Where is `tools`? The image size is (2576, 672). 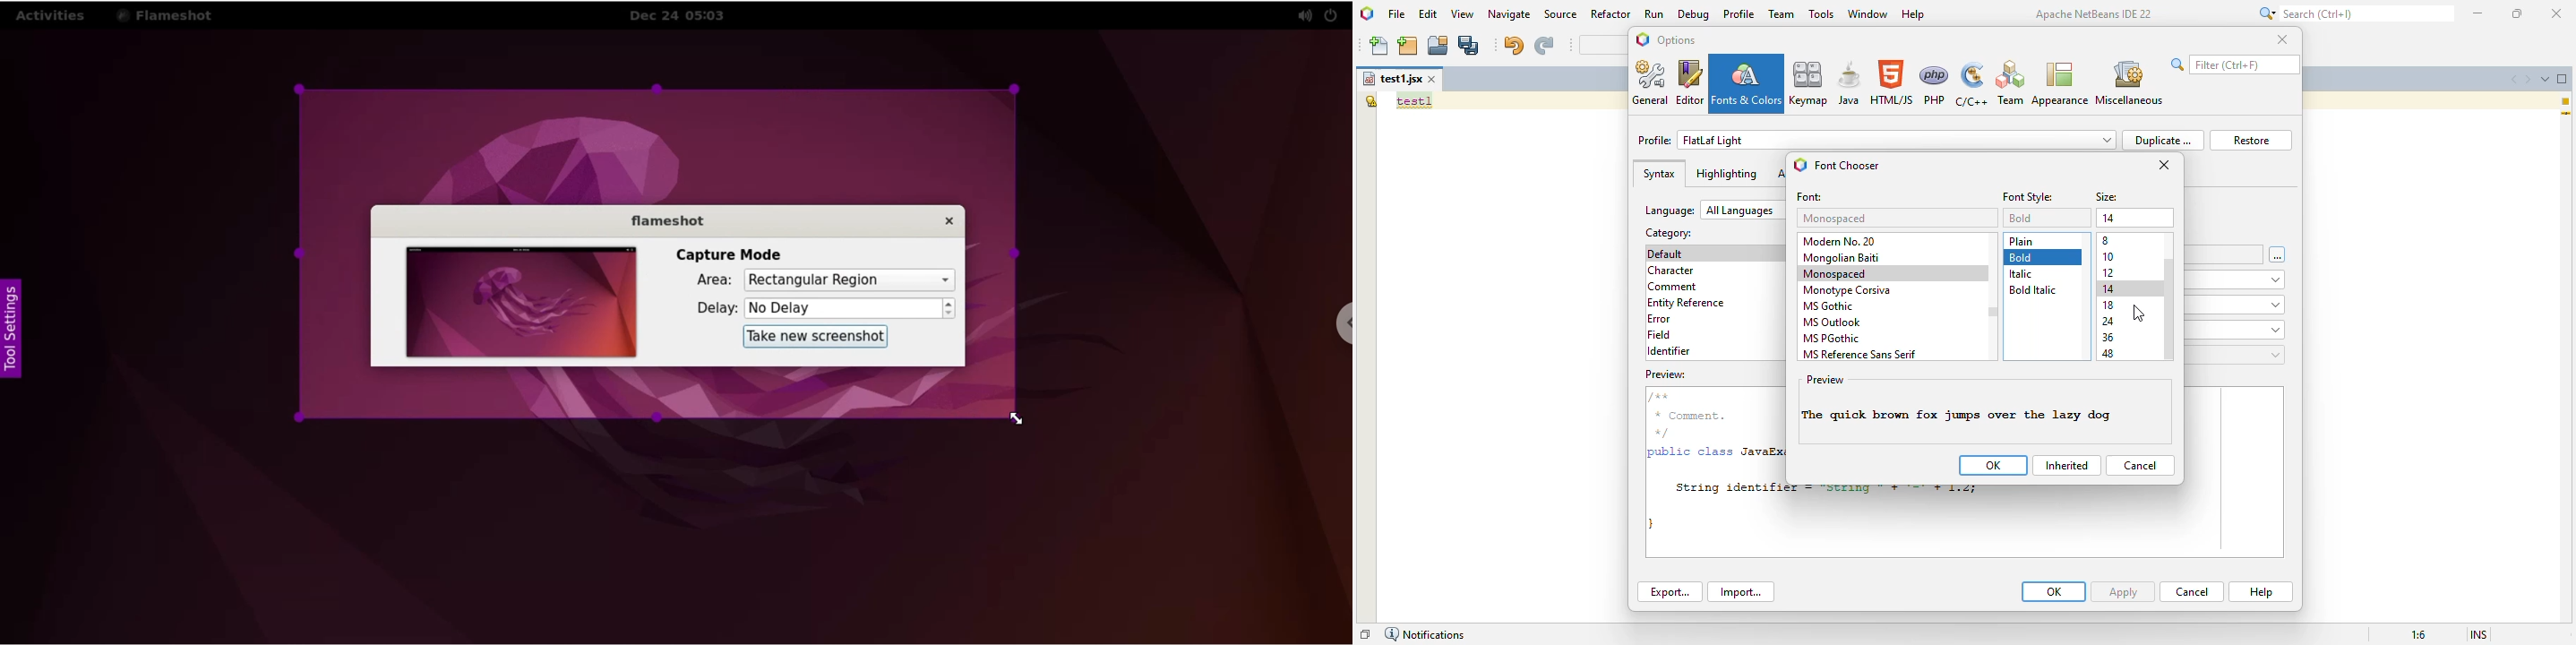
tools is located at coordinates (1821, 14).